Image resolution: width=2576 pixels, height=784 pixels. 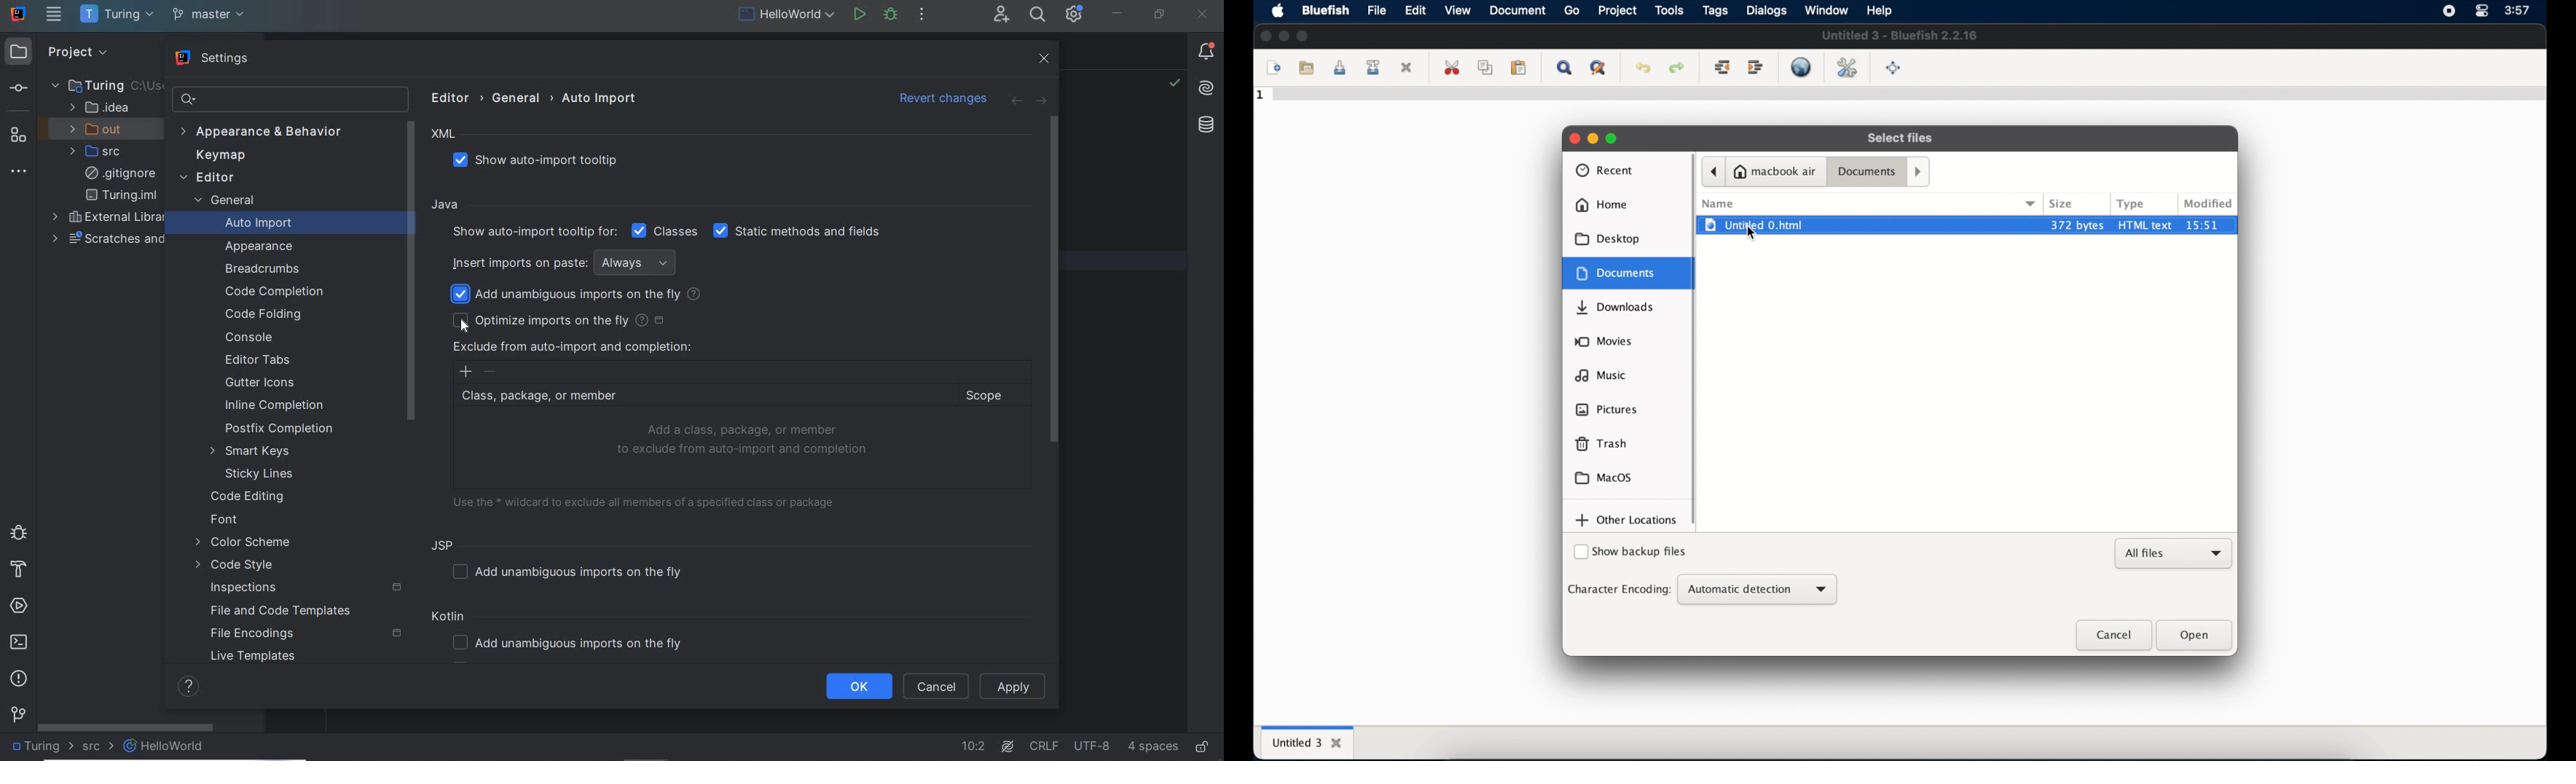 What do you see at coordinates (243, 544) in the screenshot?
I see `COLOR SCHEME` at bounding box center [243, 544].